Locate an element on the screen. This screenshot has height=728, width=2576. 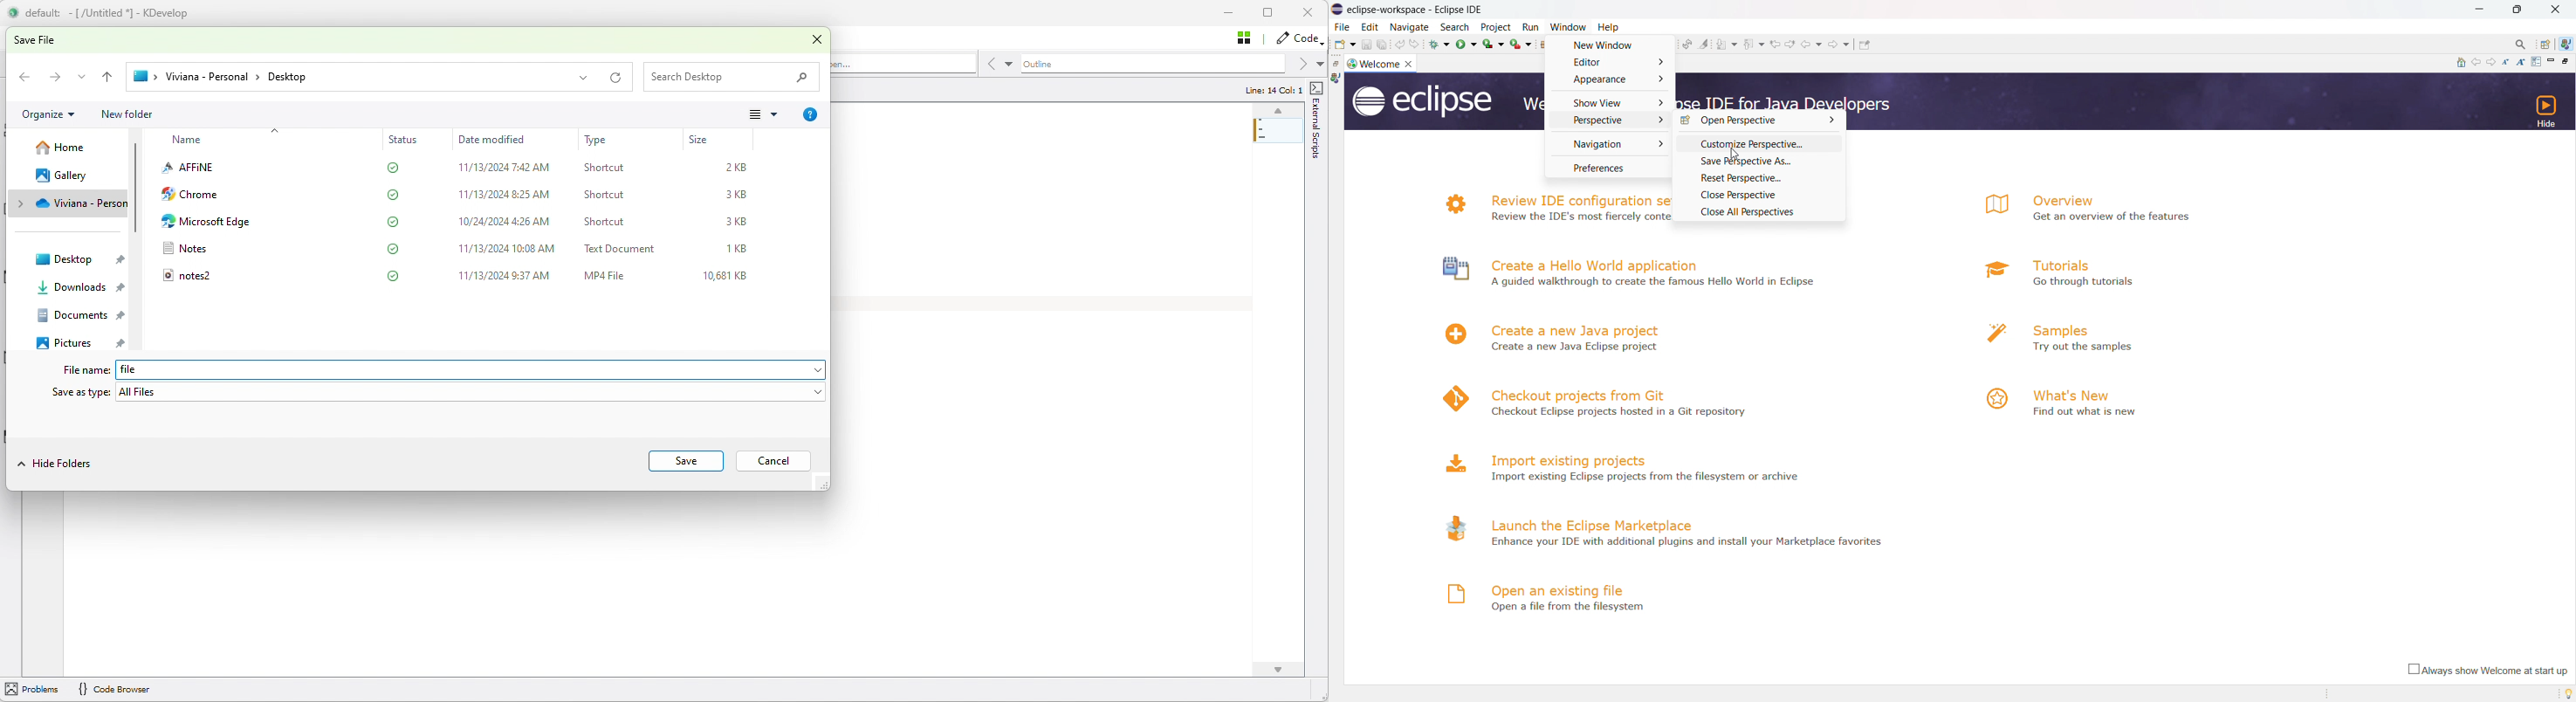
samples is located at coordinates (2084, 328).